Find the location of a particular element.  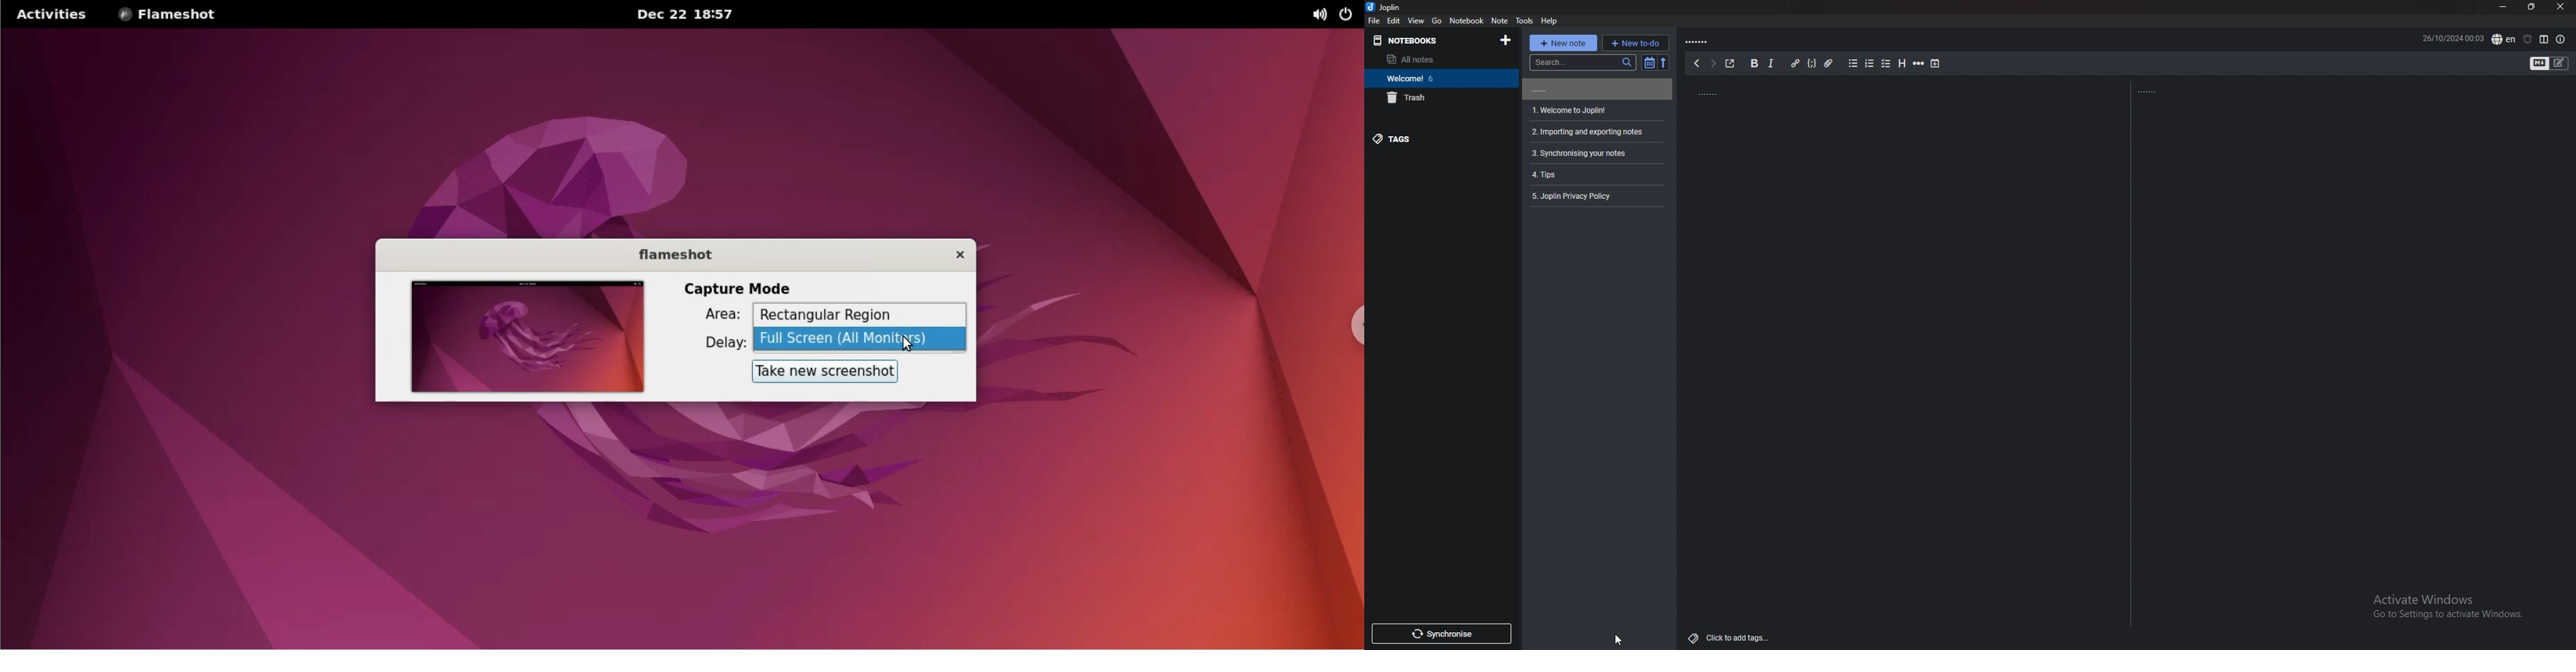

toggle external editing is located at coordinates (1730, 64).